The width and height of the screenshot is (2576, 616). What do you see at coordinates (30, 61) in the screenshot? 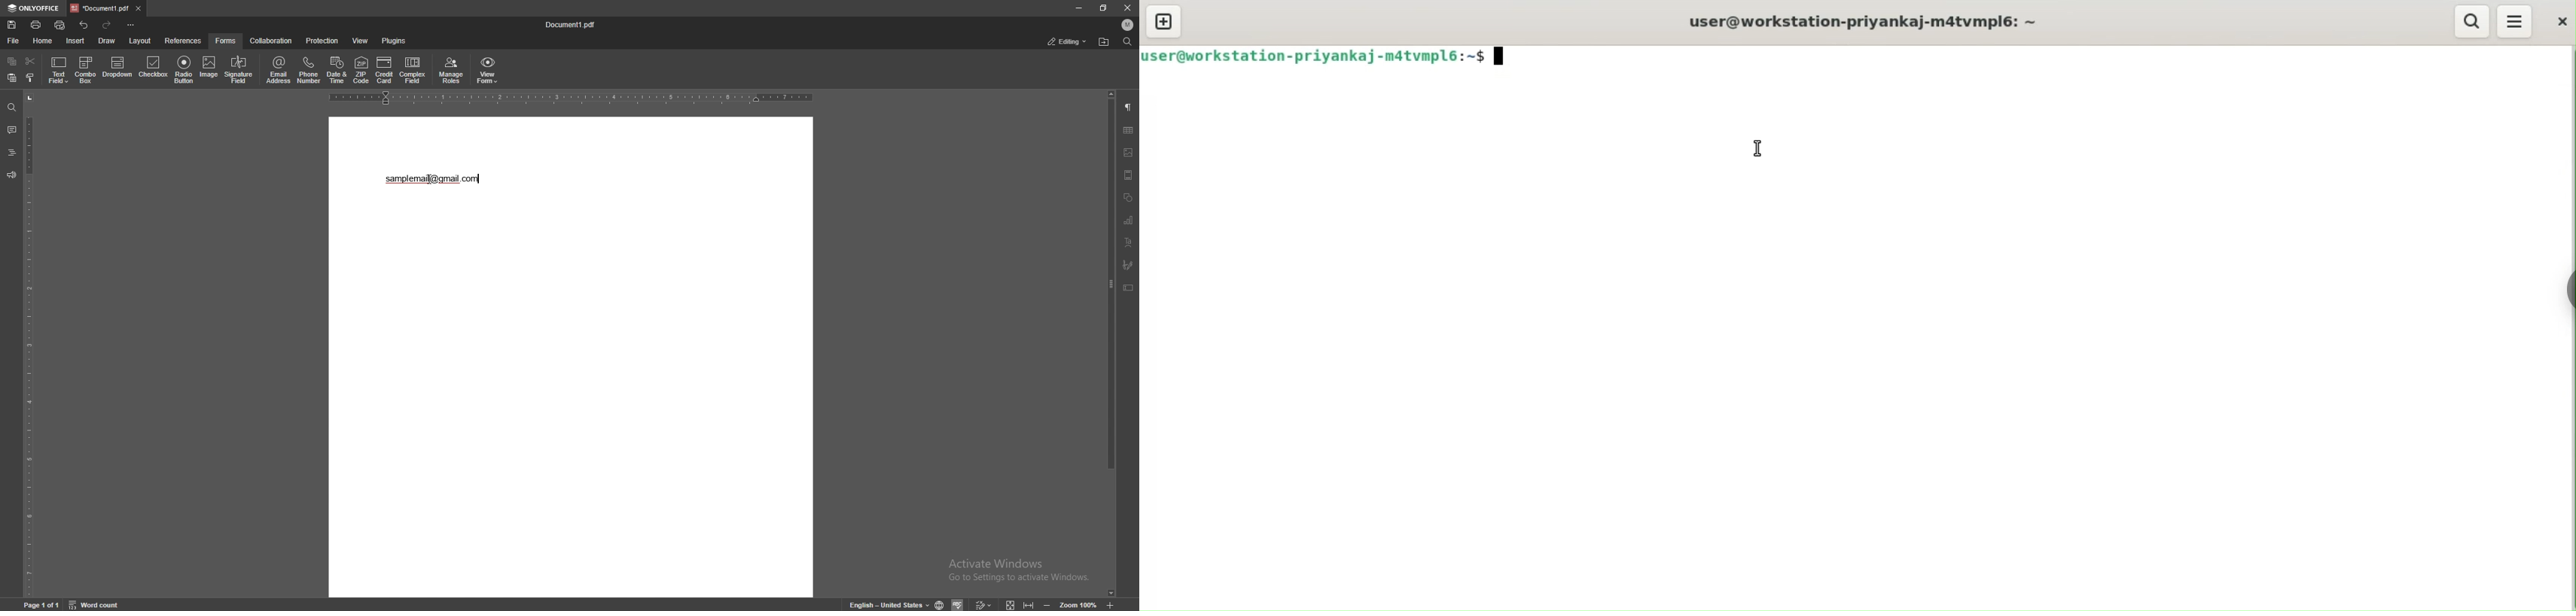
I see `cut` at bounding box center [30, 61].